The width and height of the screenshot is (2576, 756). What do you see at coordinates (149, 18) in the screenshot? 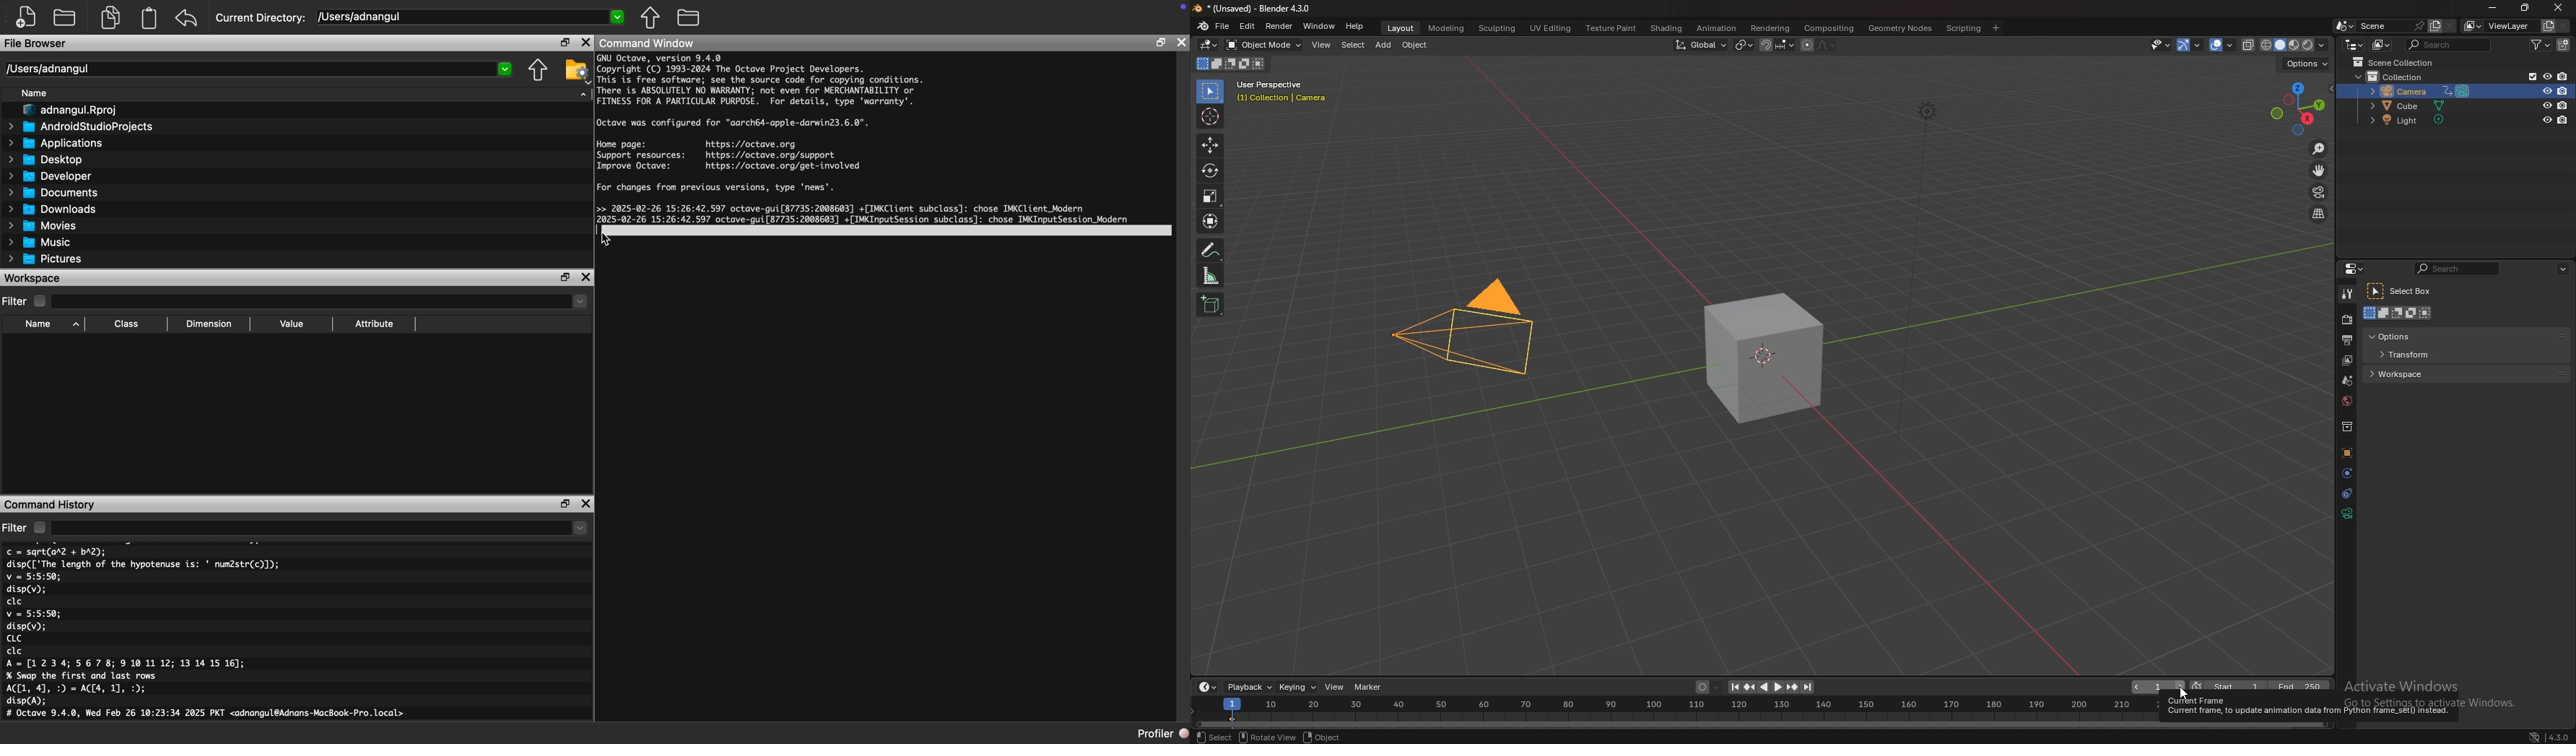
I see `Clipboard` at bounding box center [149, 18].